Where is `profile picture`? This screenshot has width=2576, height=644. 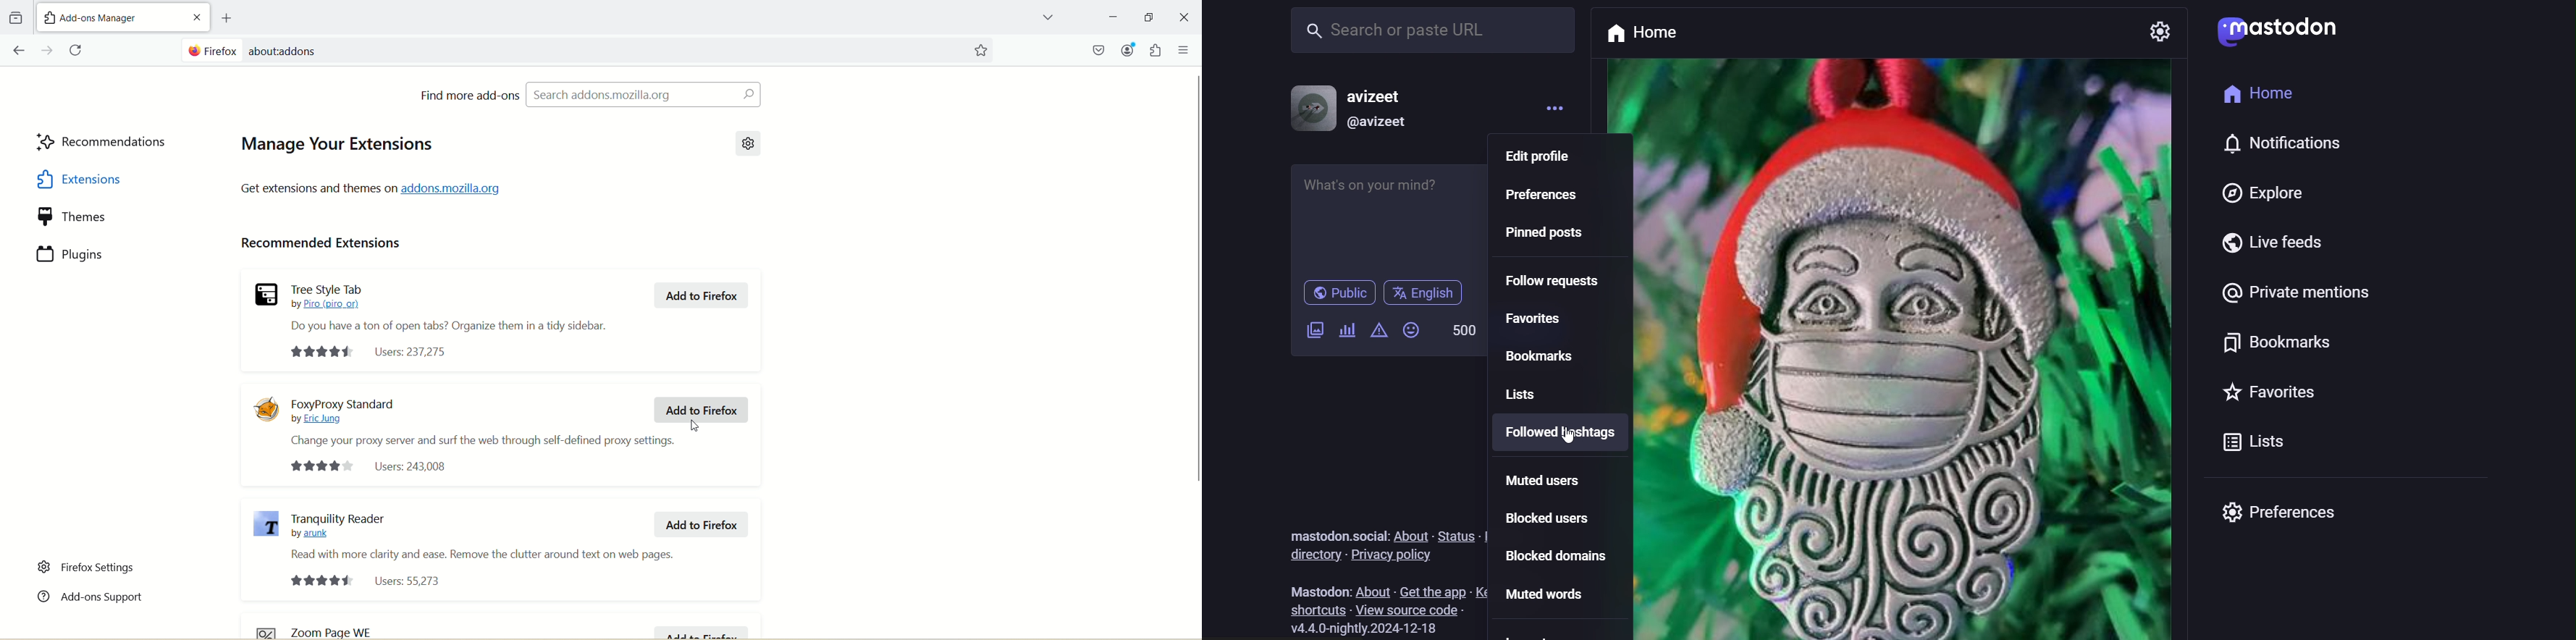
profile picture is located at coordinates (1304, 107).